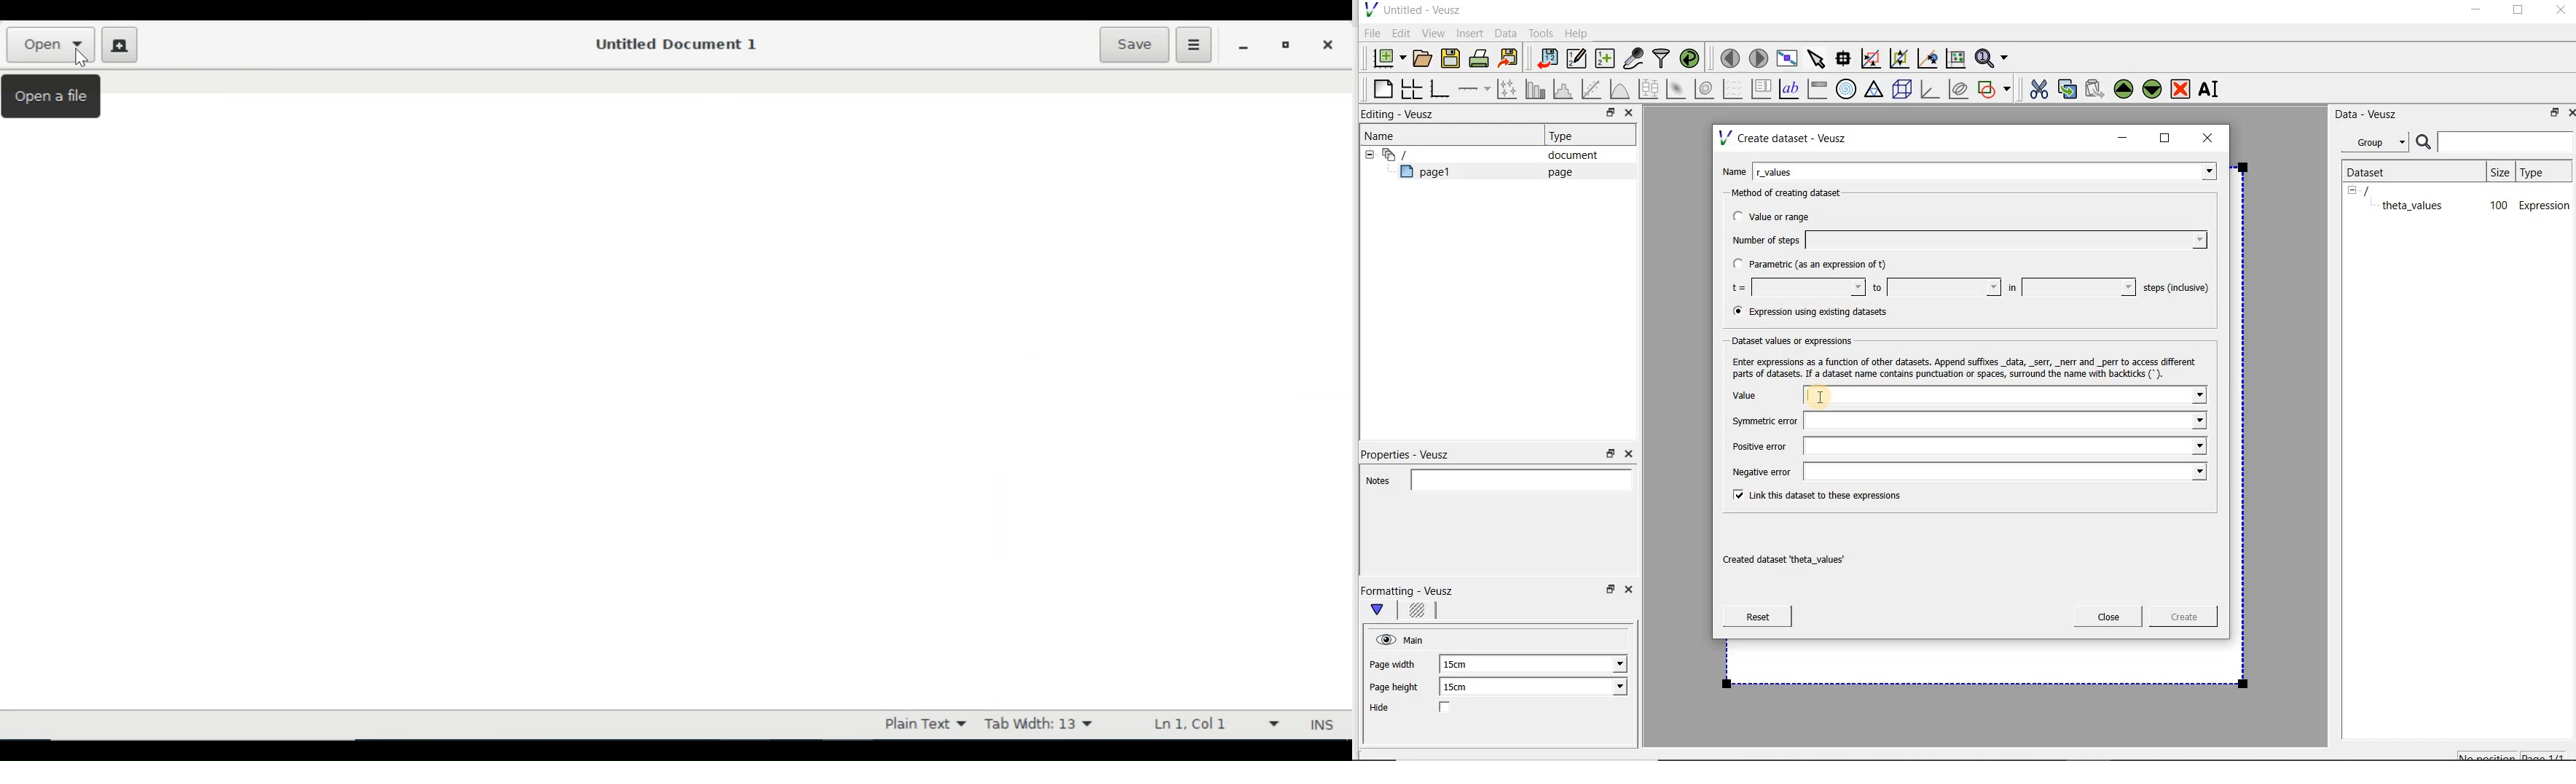  What do you see at coordinates (1393, 662) in the screenshot?
I see `Page width` at bounding box center [1393, 662].